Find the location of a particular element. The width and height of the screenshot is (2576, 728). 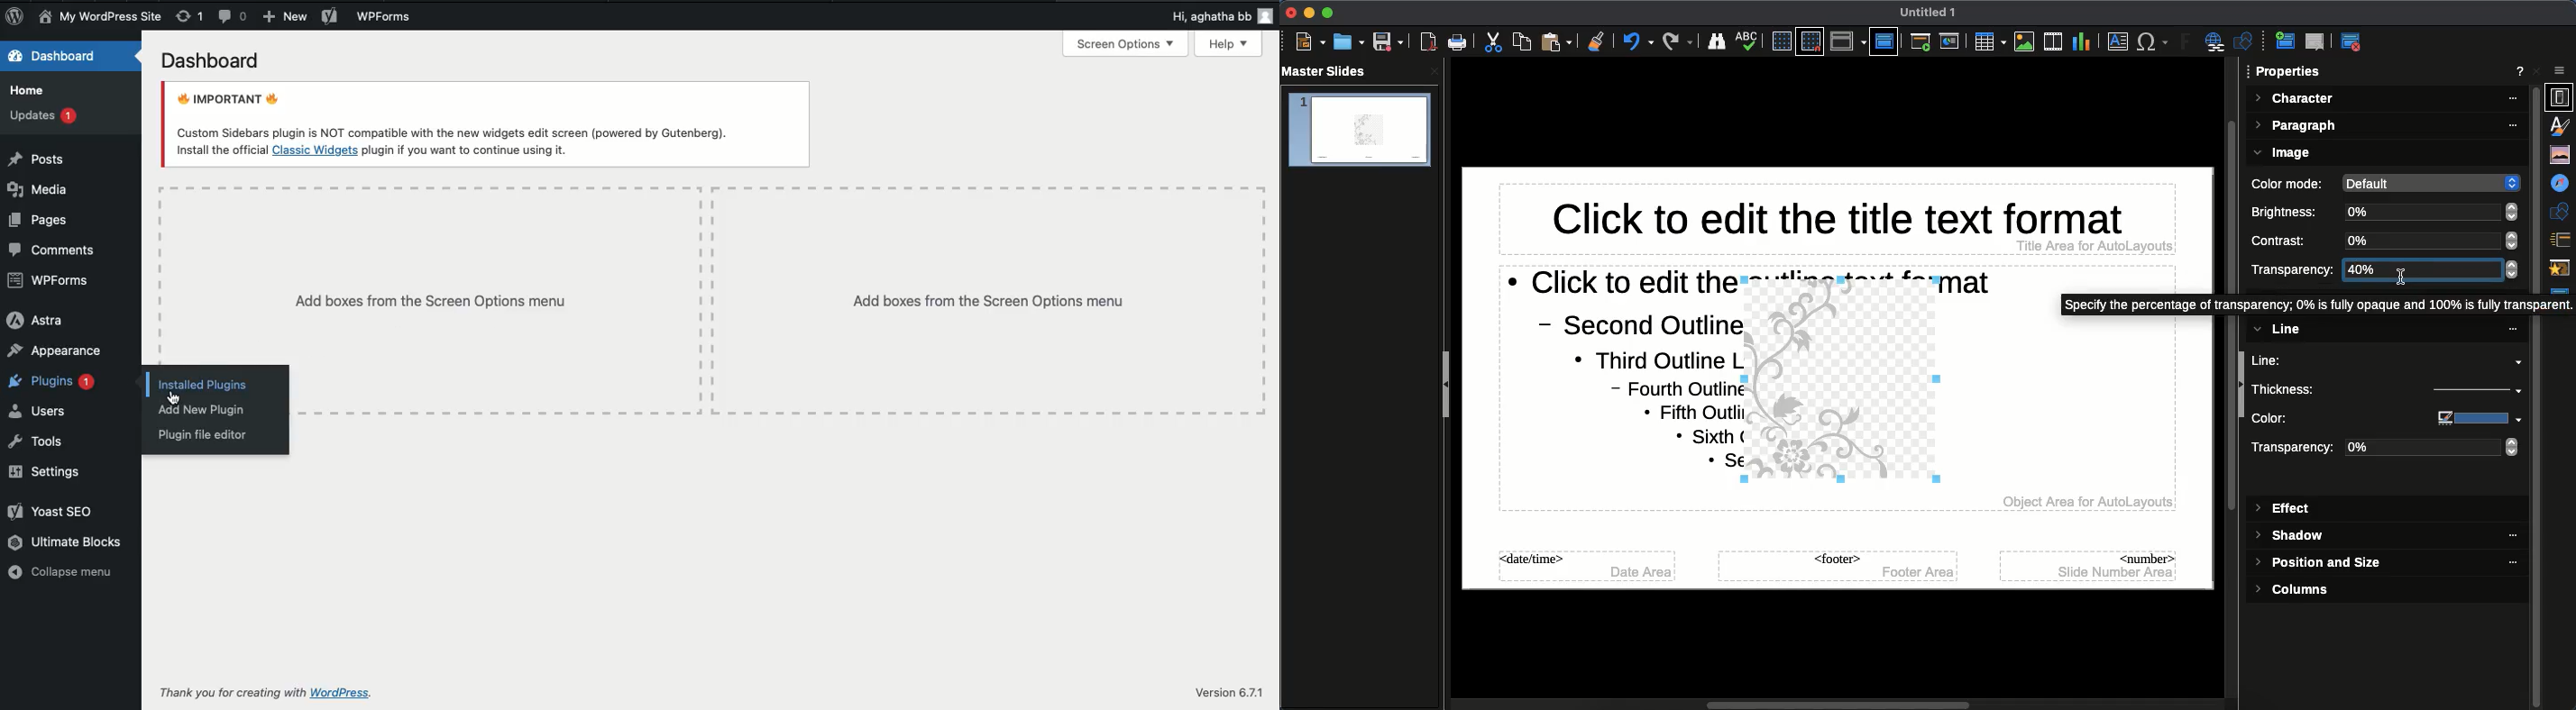

Open is located at coordinates (1347, 41).